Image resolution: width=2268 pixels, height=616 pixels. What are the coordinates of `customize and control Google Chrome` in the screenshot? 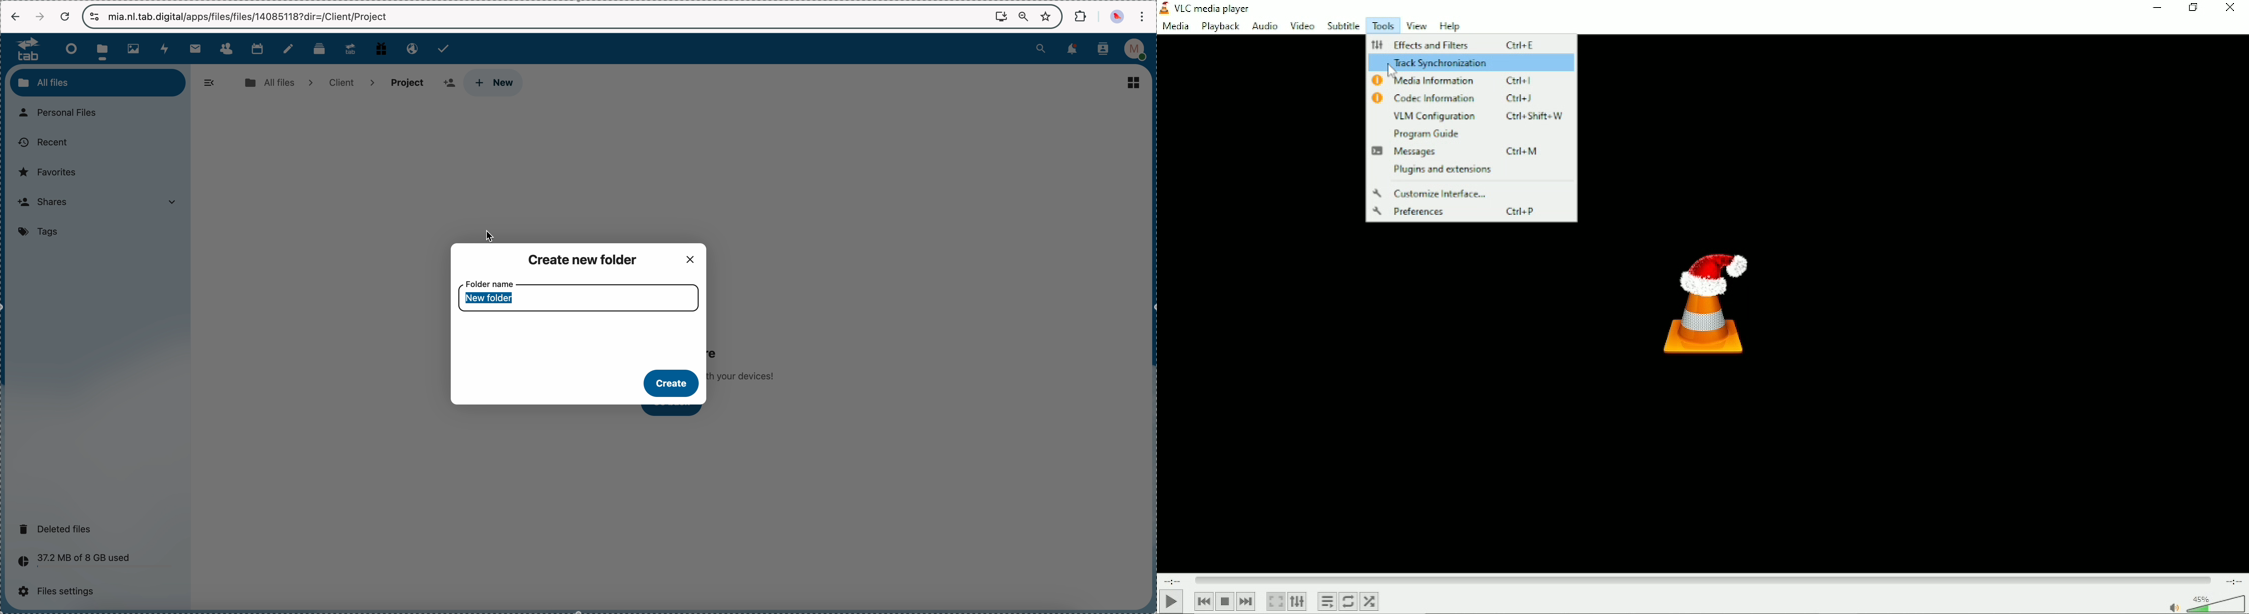 It's located at (1142, 16).